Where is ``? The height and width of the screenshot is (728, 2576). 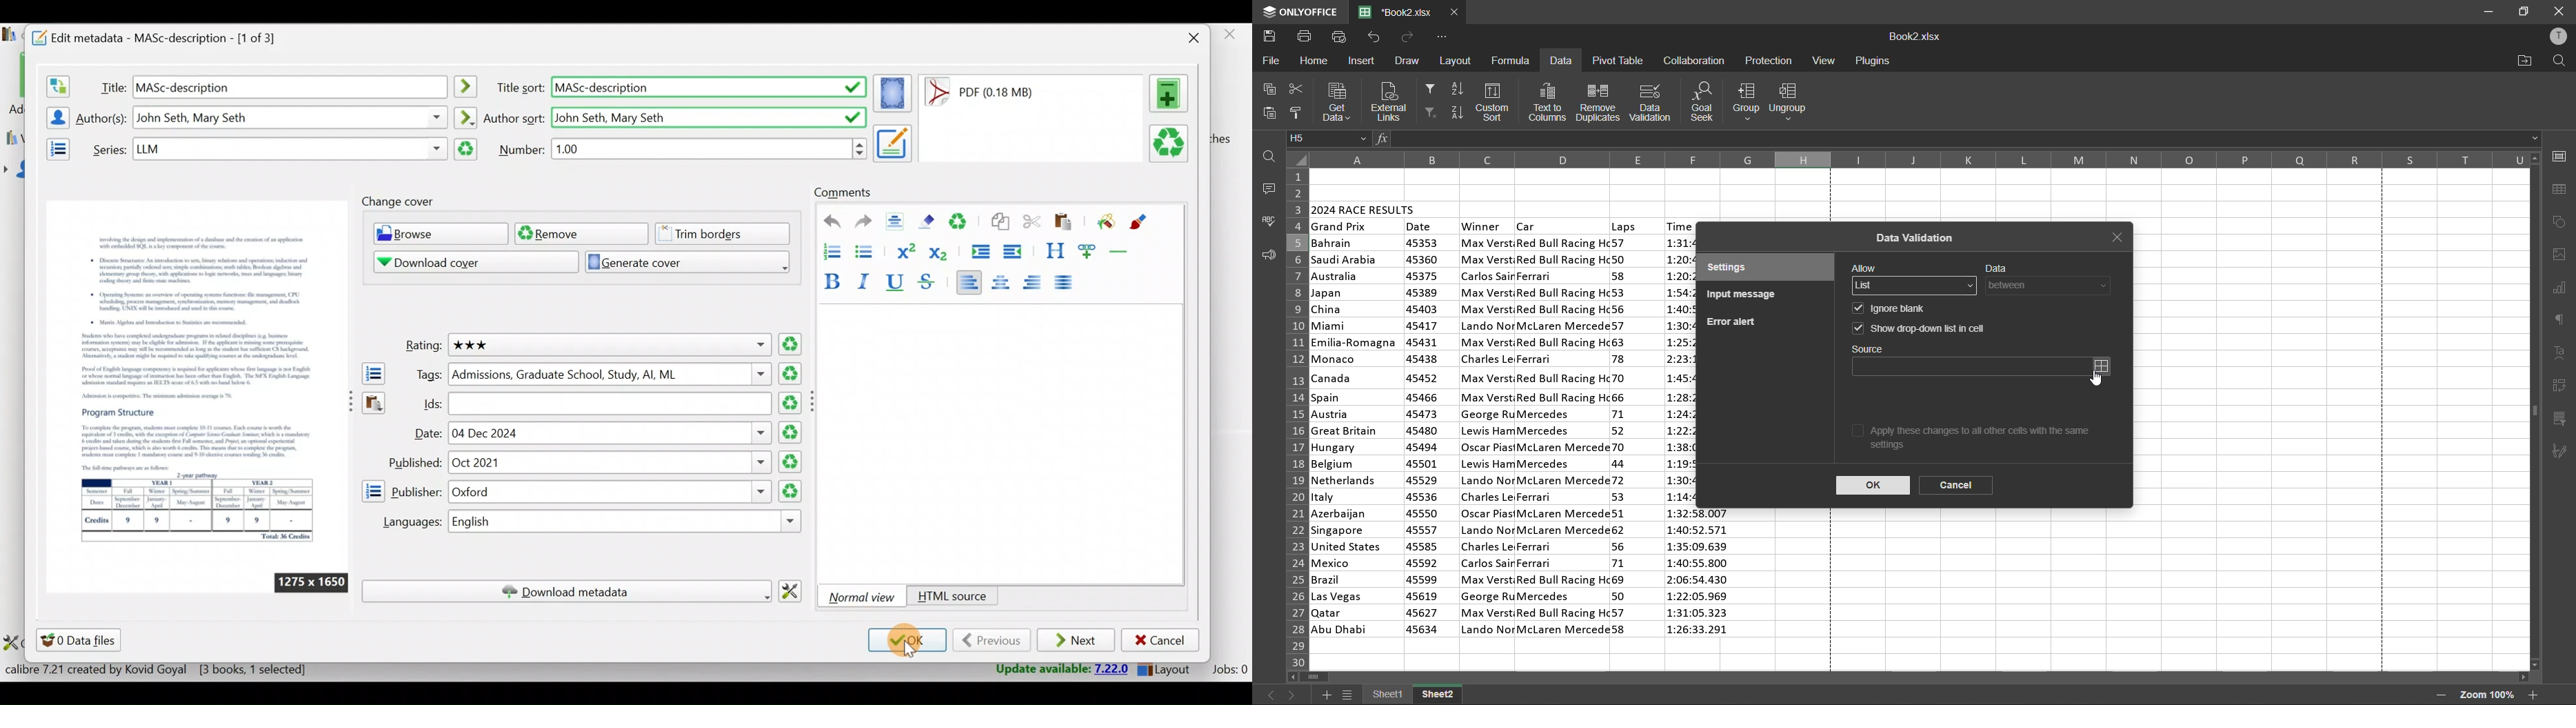  is located at coordinates (628, 522).